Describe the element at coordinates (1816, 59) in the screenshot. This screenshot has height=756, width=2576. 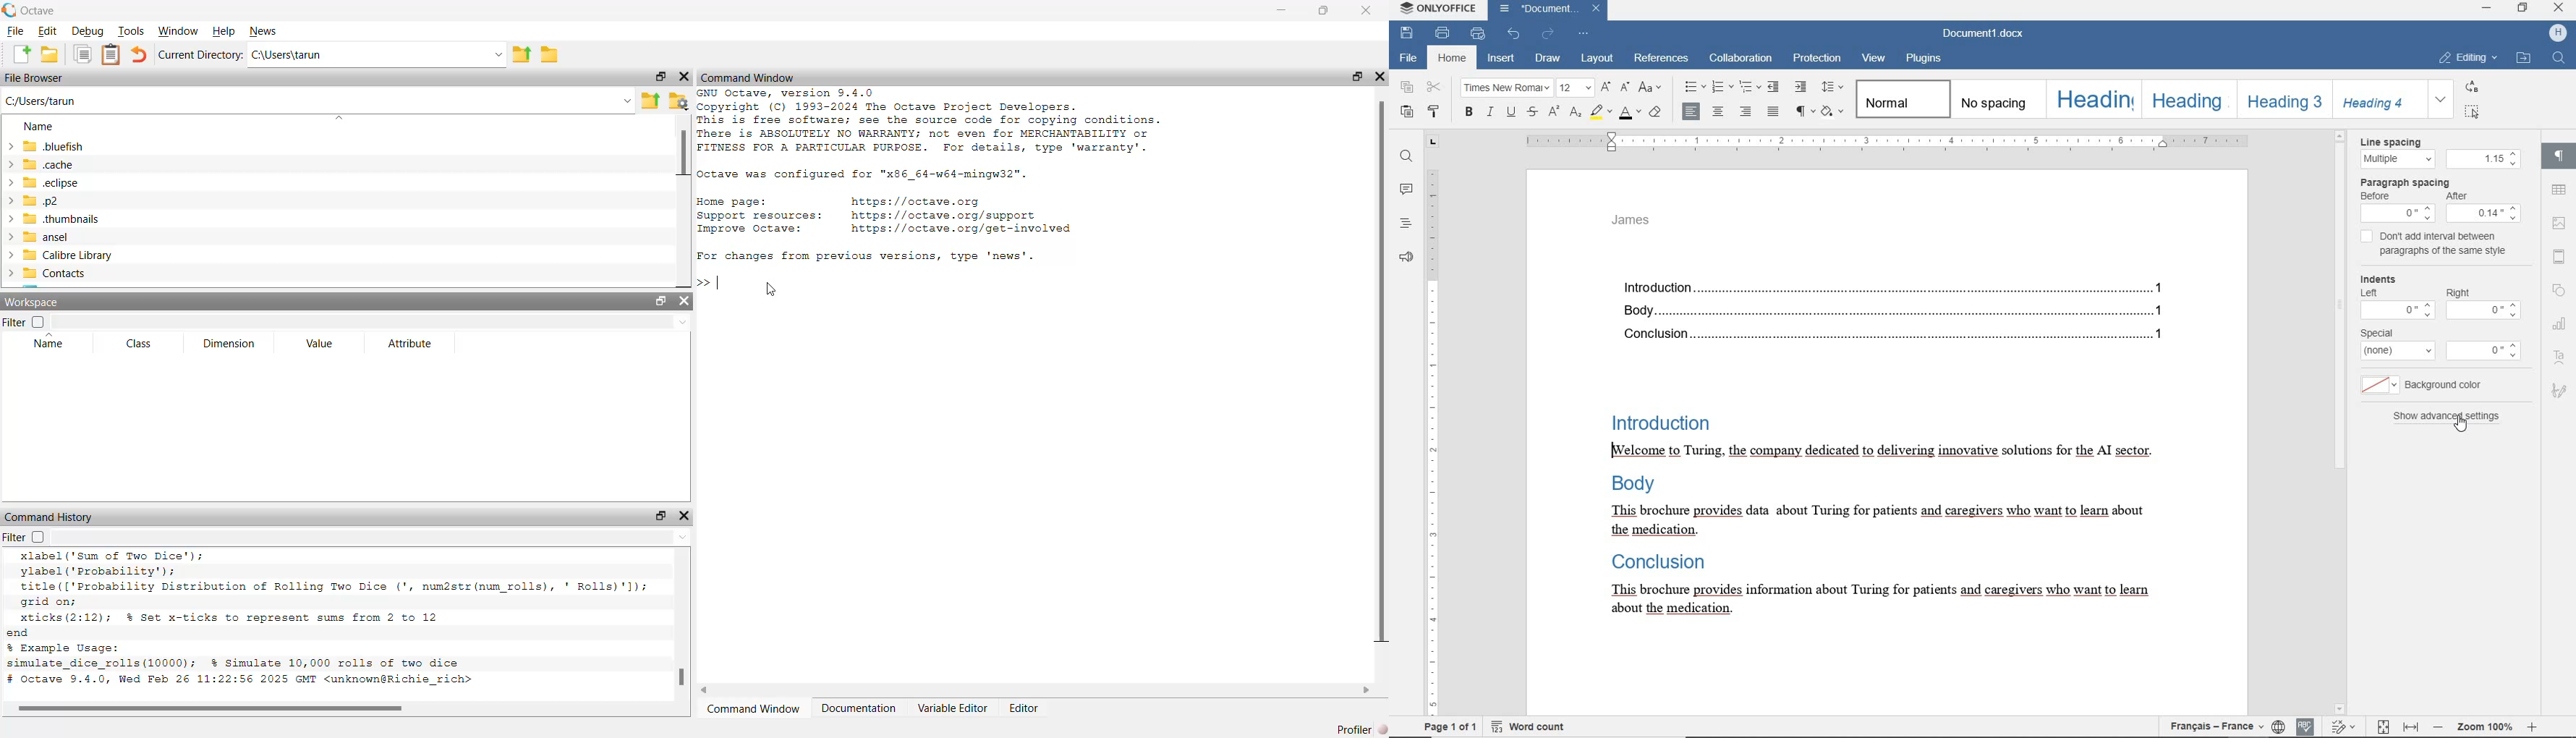
I see `protection` at that location.